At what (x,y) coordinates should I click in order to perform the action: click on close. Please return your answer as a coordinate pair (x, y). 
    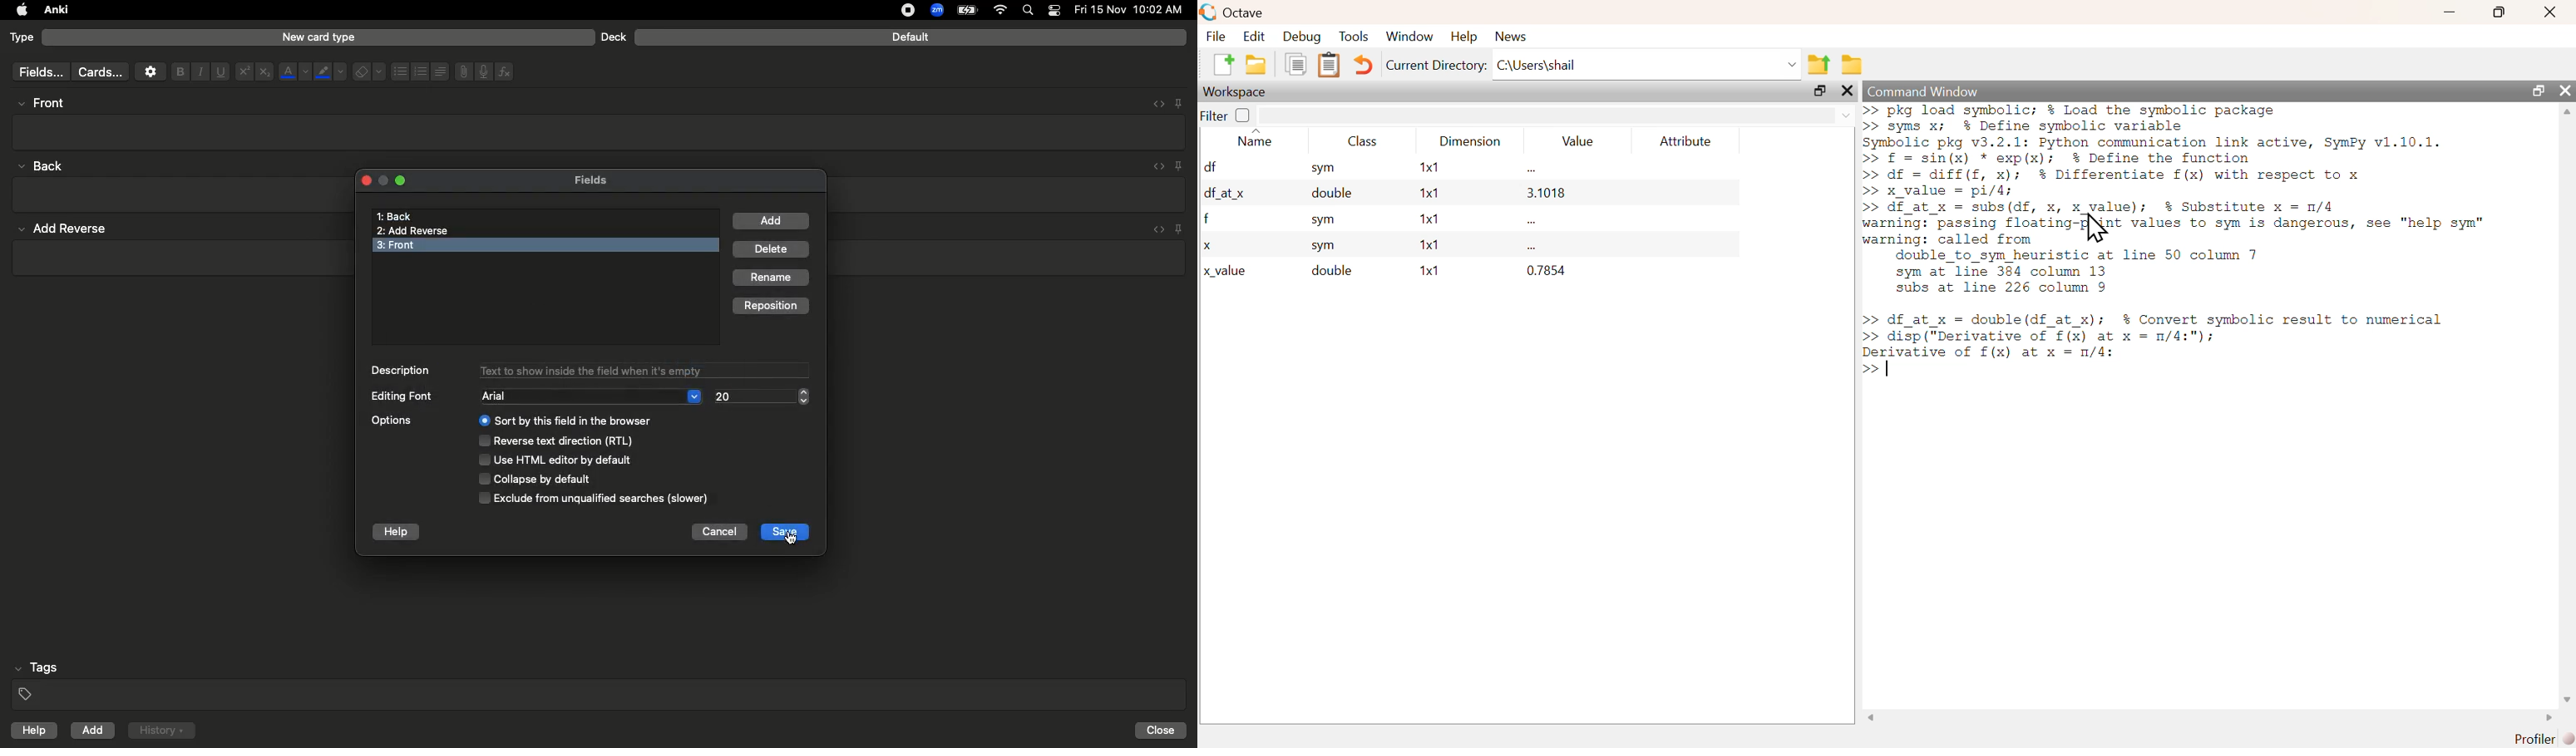
    Looking at the image, I should click on (1846, 90).